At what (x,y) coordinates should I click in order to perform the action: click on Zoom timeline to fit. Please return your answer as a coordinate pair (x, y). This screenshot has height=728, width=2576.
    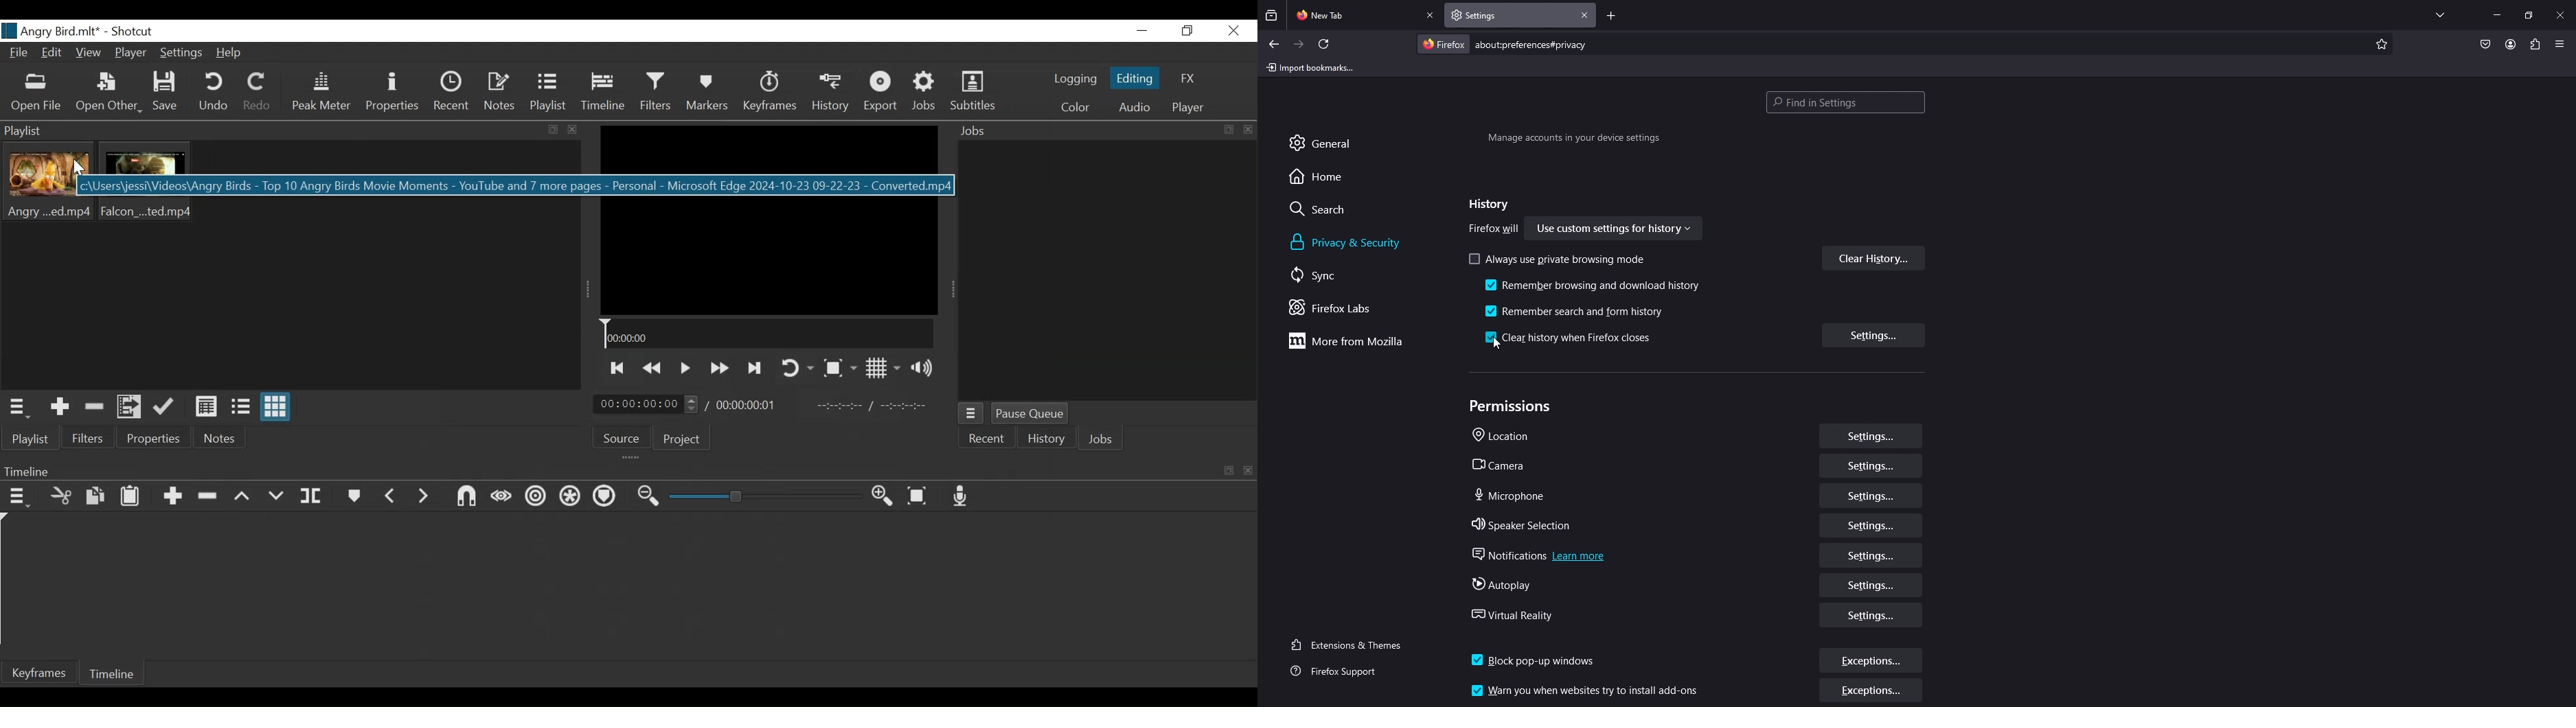
    Looking at the image, I should click on (920, 496).